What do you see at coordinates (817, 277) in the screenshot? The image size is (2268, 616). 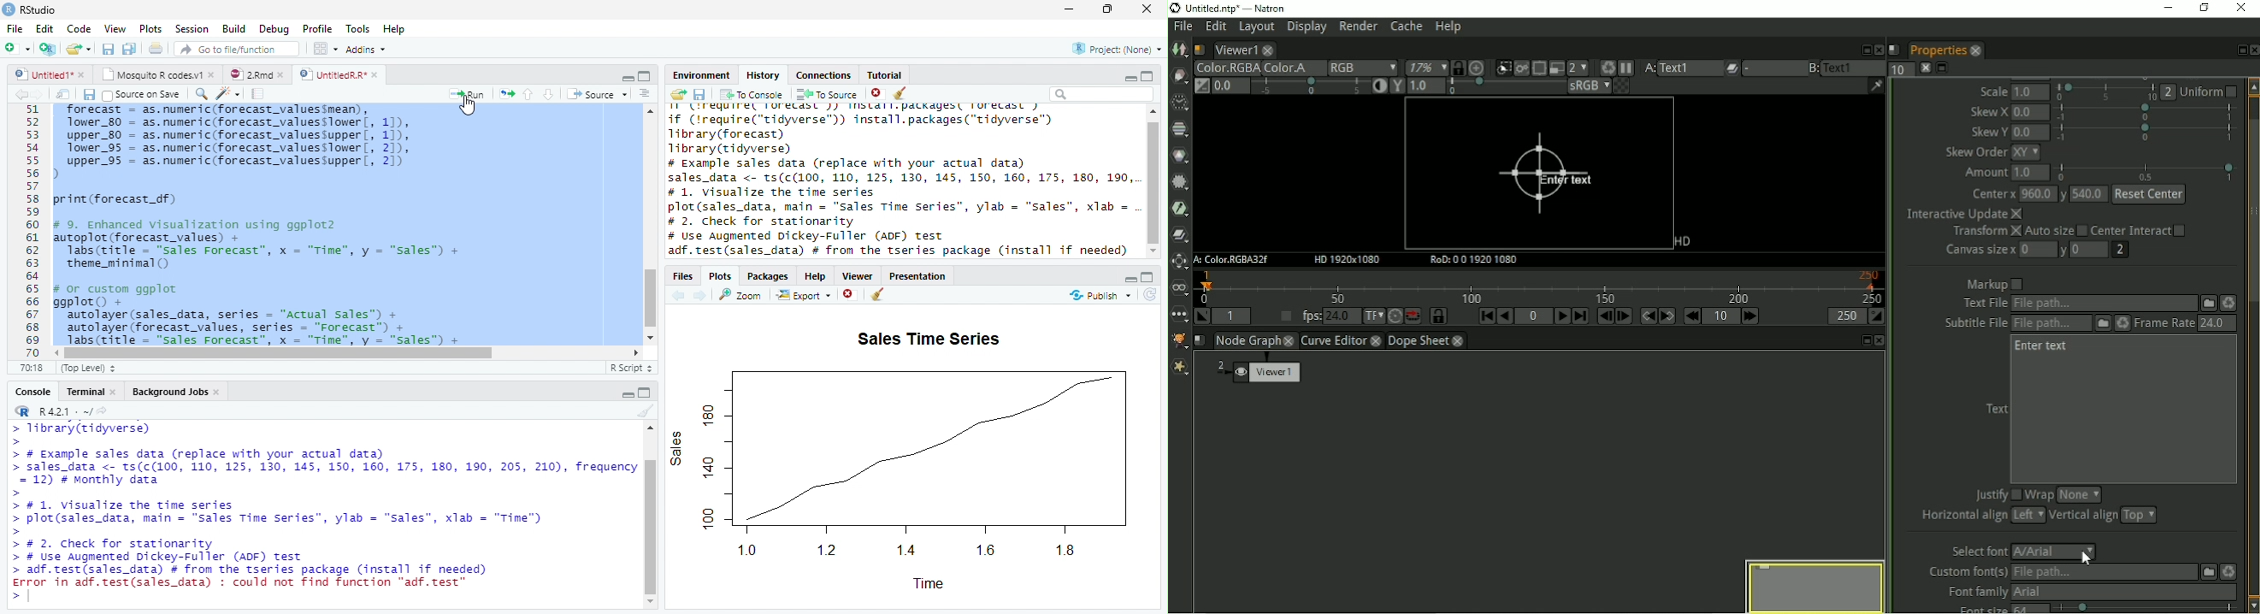 I see `Help` at bounding box center [817, 277].